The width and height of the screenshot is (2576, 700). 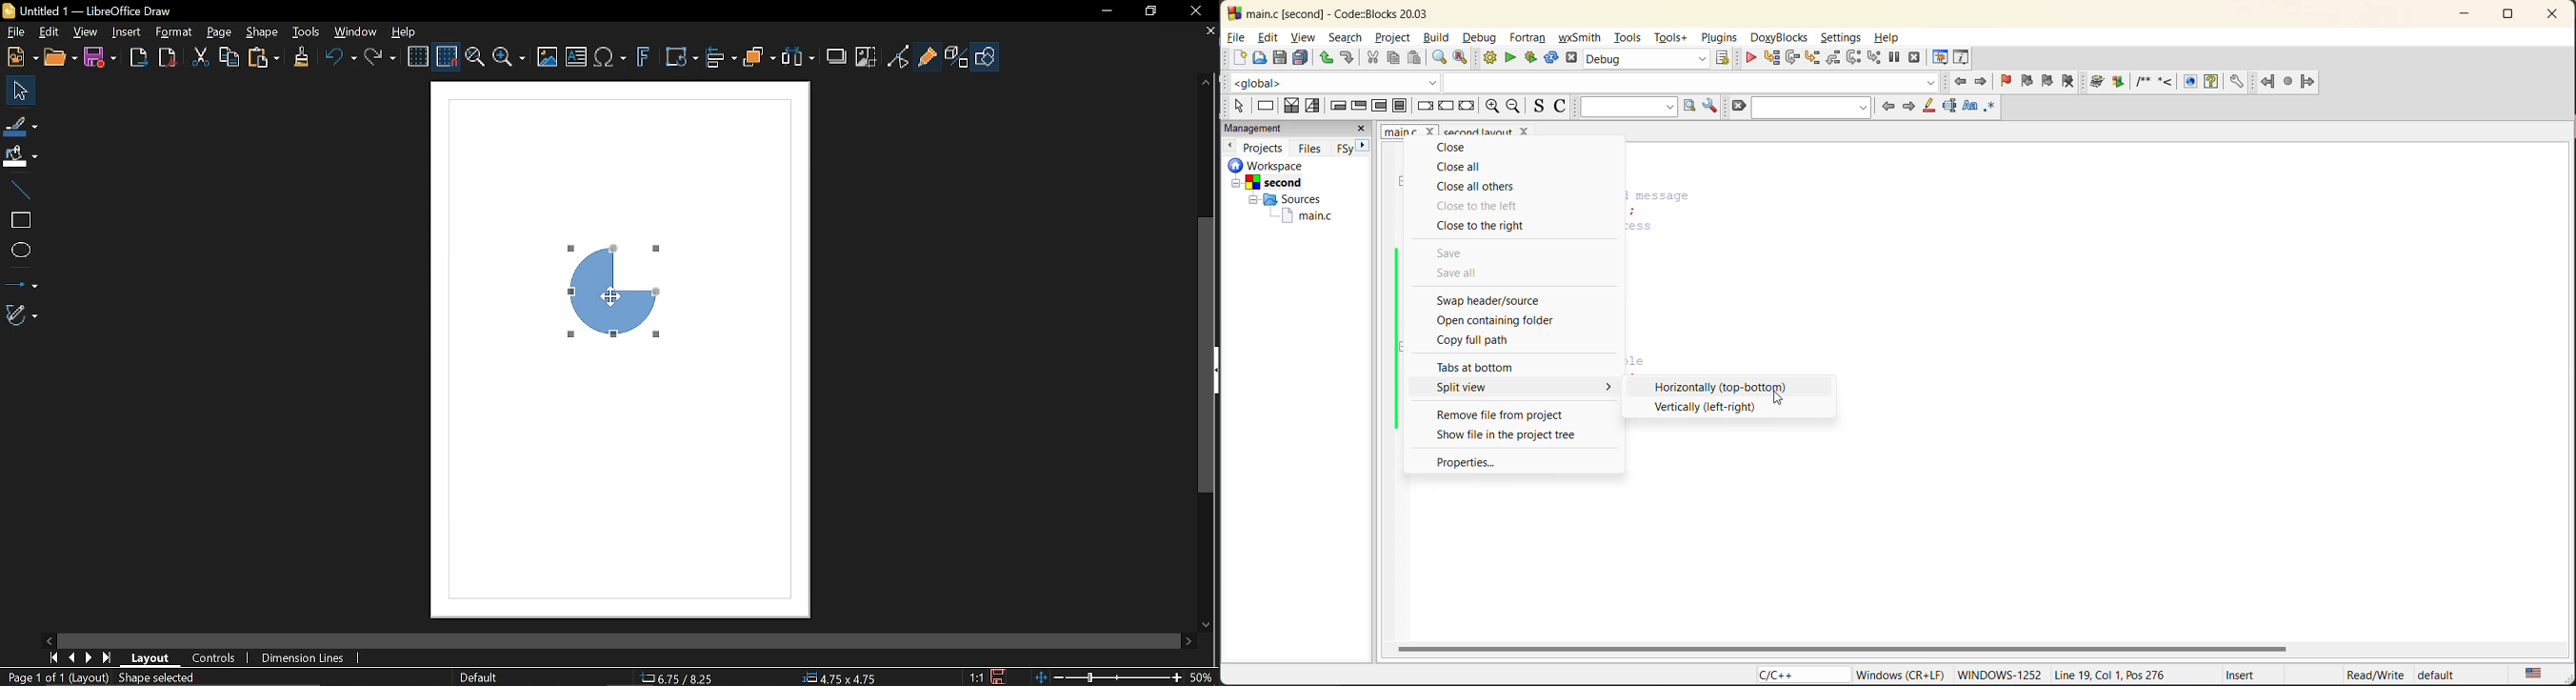 What do you see at coordinates (1457, 148) in the screenshot?
I see `close` at bounding box center [1457, 148].